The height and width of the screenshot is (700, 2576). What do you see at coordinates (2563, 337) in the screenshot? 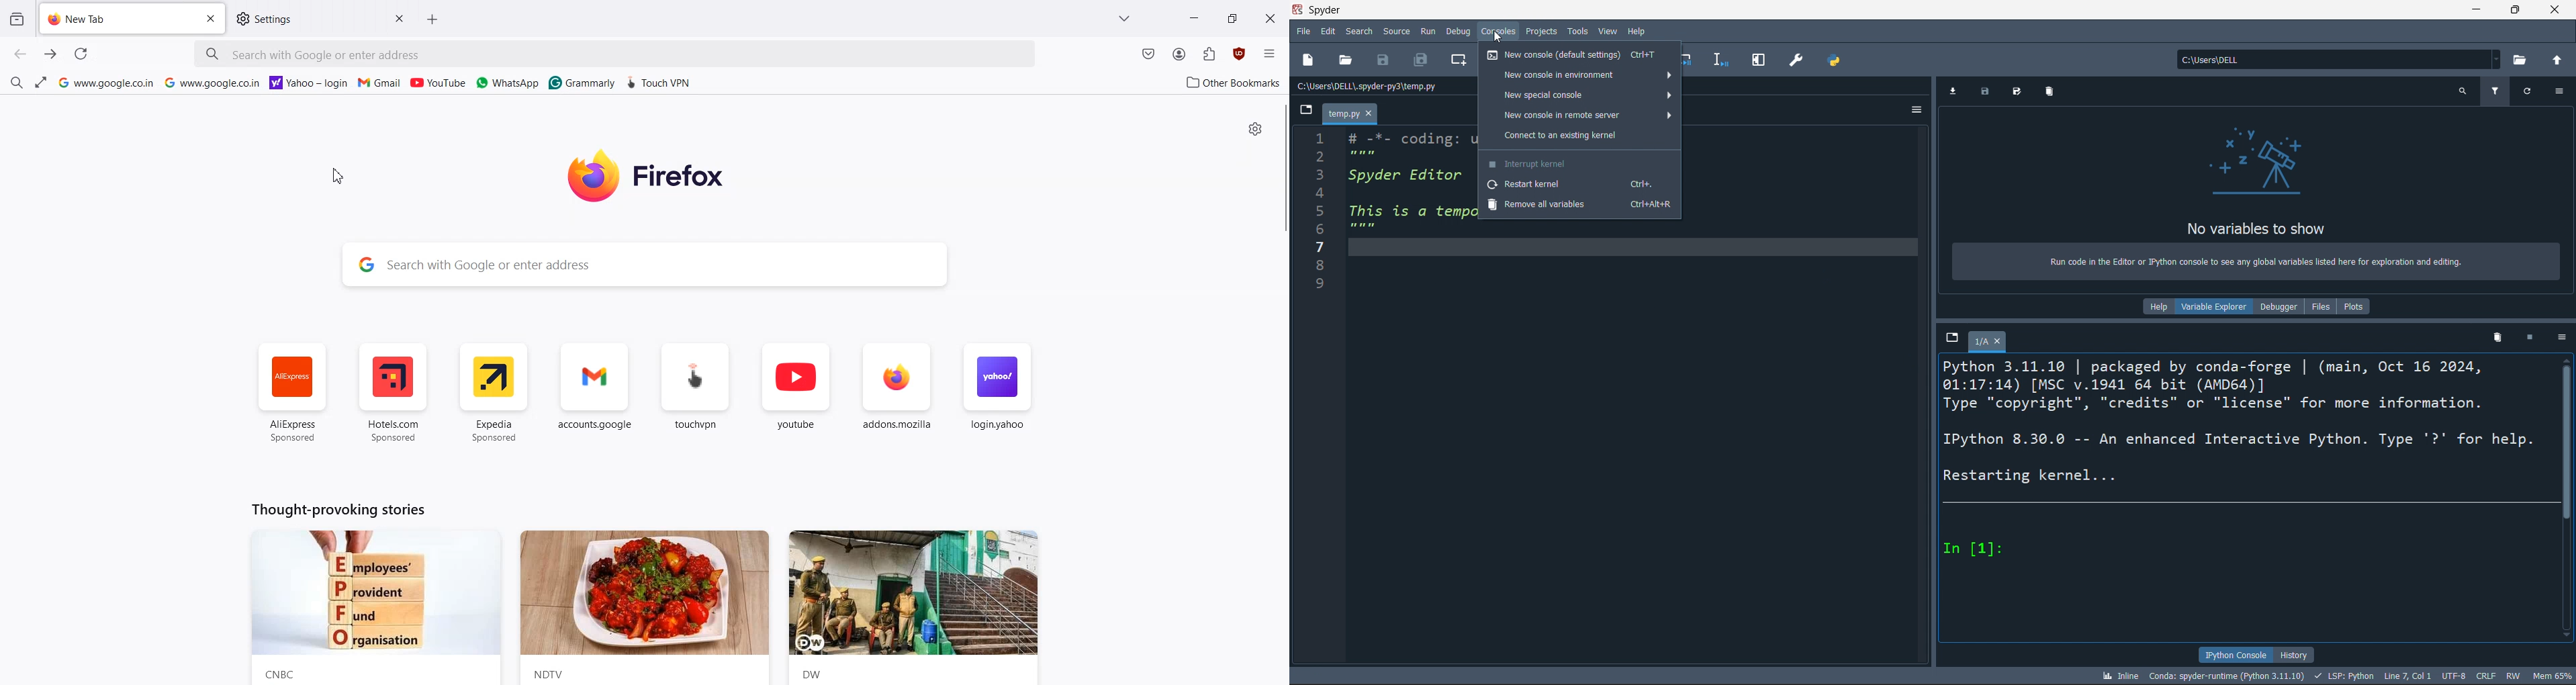
I see `more options` at bounding box center [2563, 337].